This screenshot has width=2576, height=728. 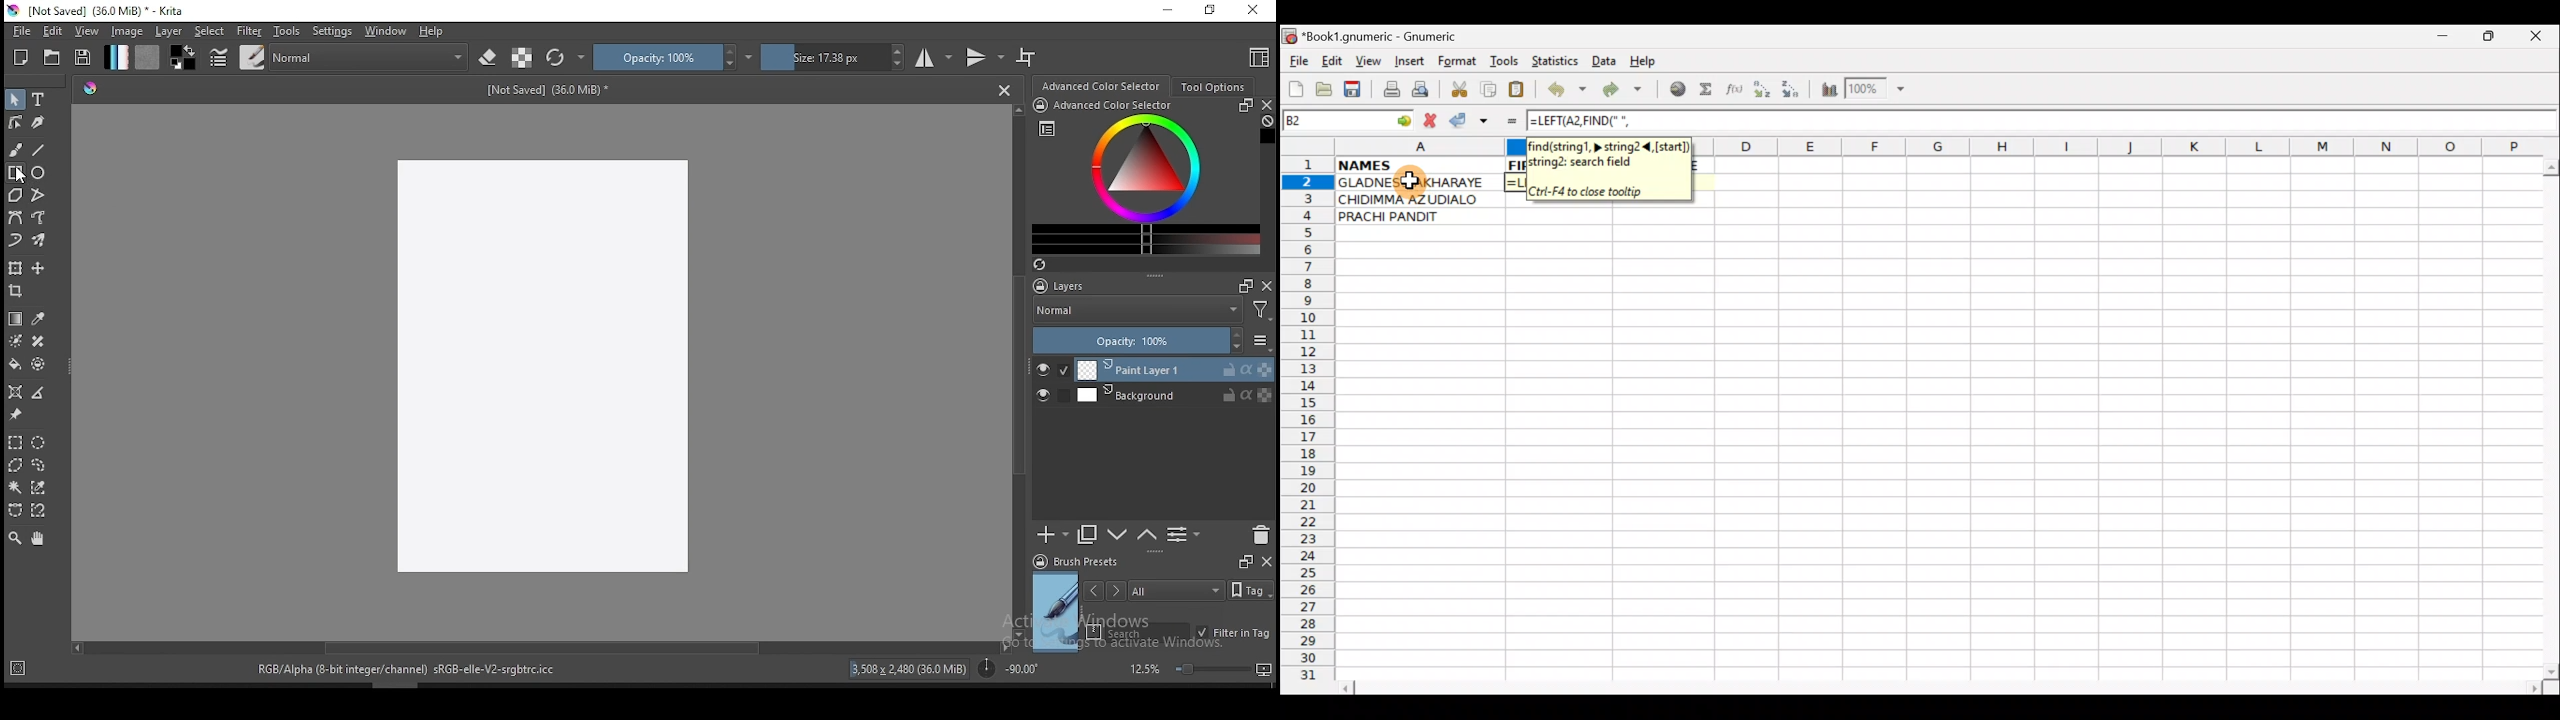 I want to click on Cancel change, so click(x=1433, y=118).